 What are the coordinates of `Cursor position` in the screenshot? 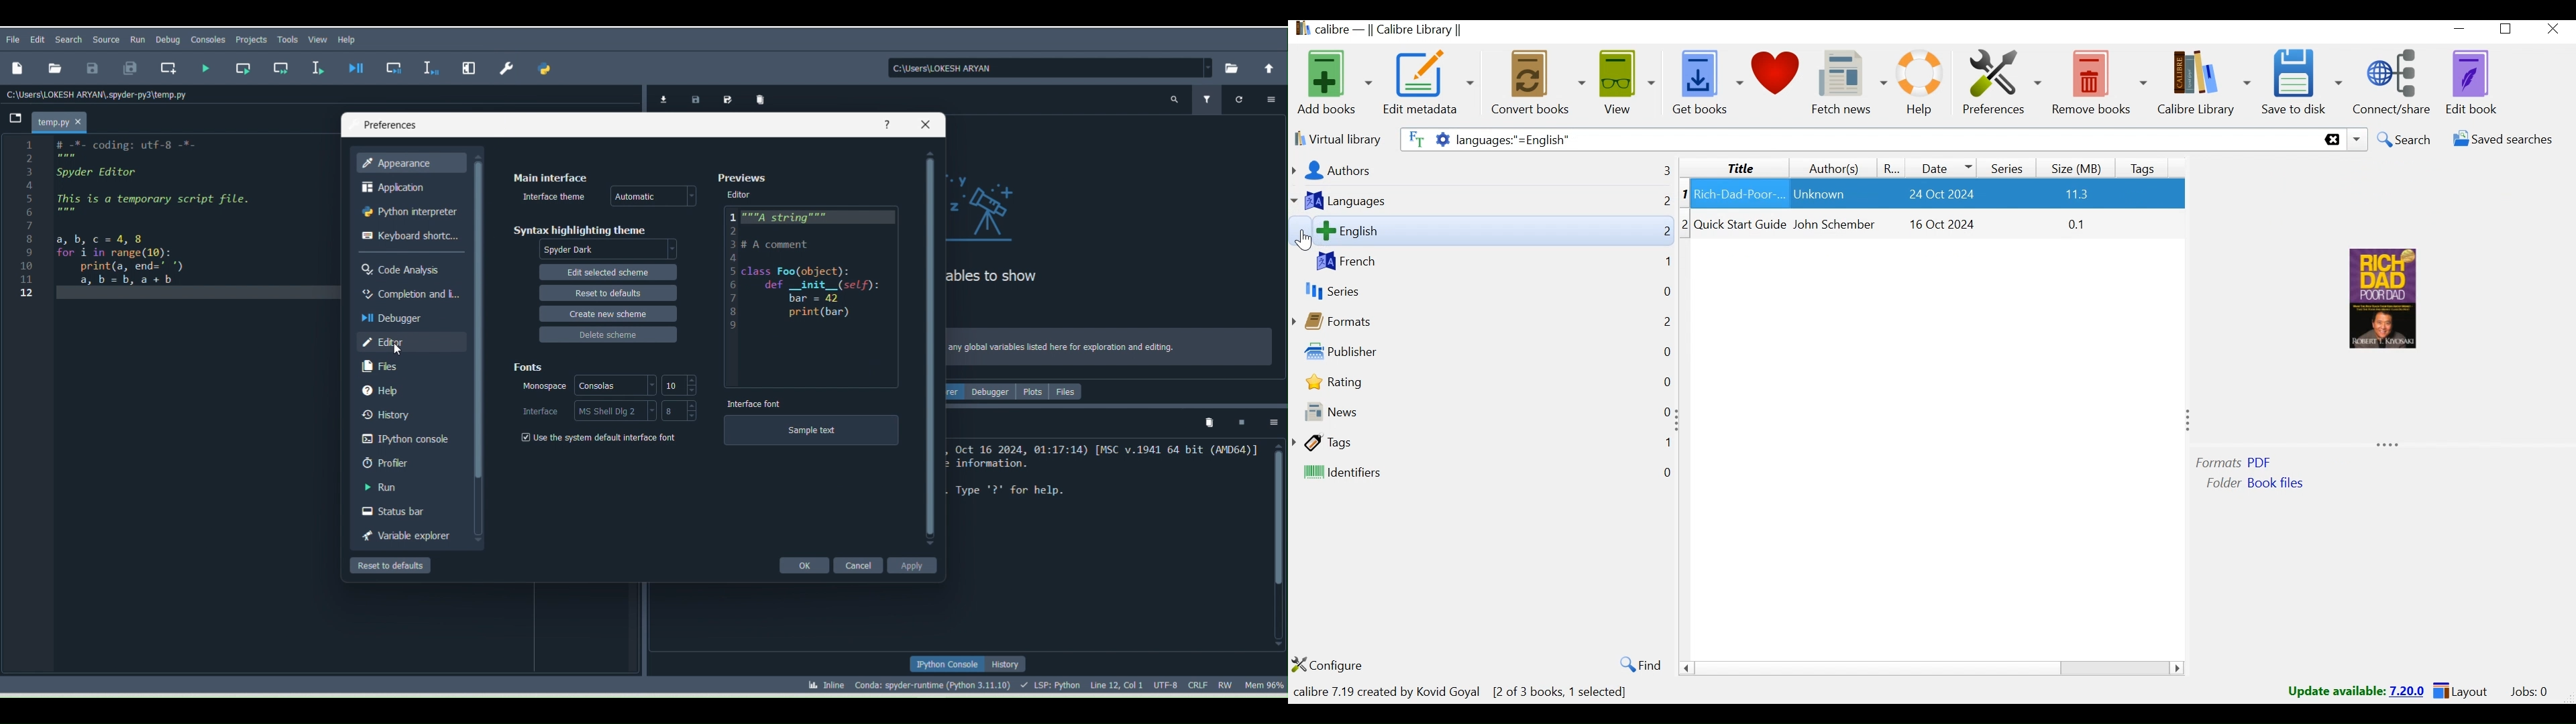 It's located at (1116, 683).